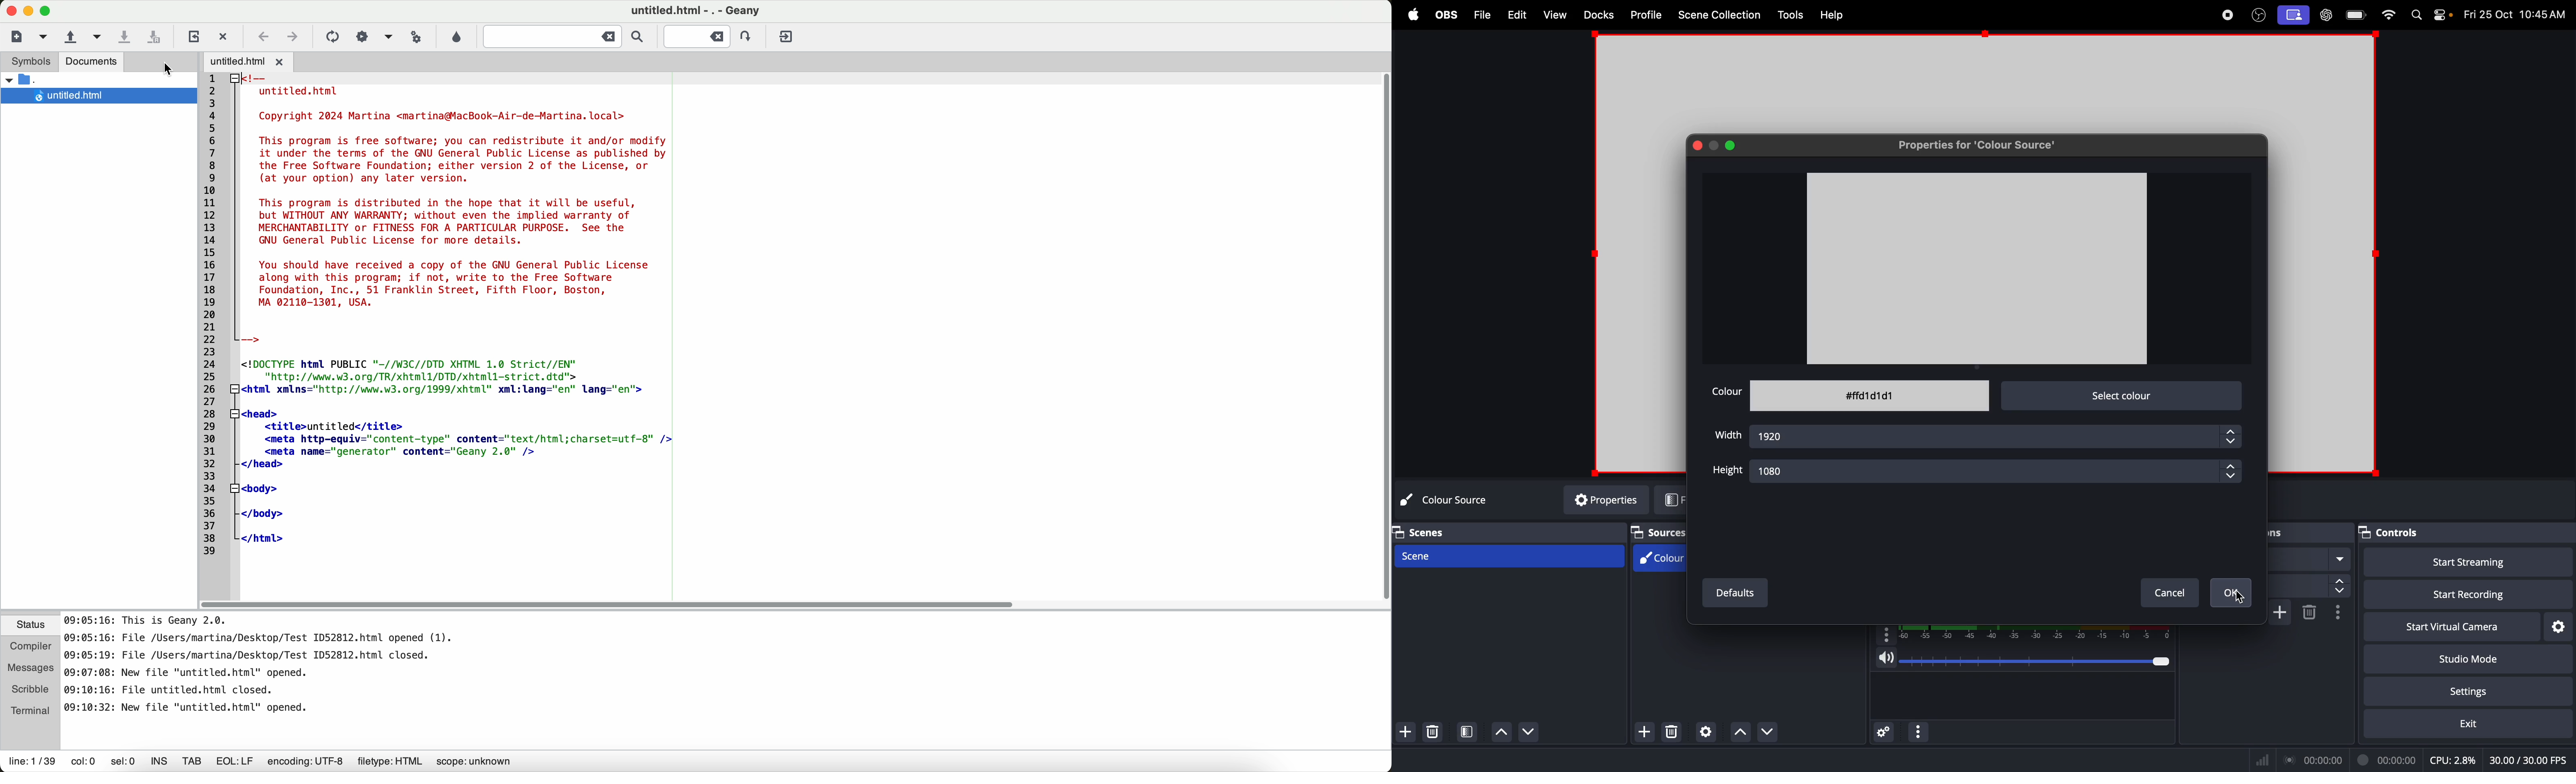 The width and height of the screenshot is (2576, 784). What do you see at coordinates (2558, 625) in the screenshot?
I see `virtual camera settings` at bounding box center [2558, 625].